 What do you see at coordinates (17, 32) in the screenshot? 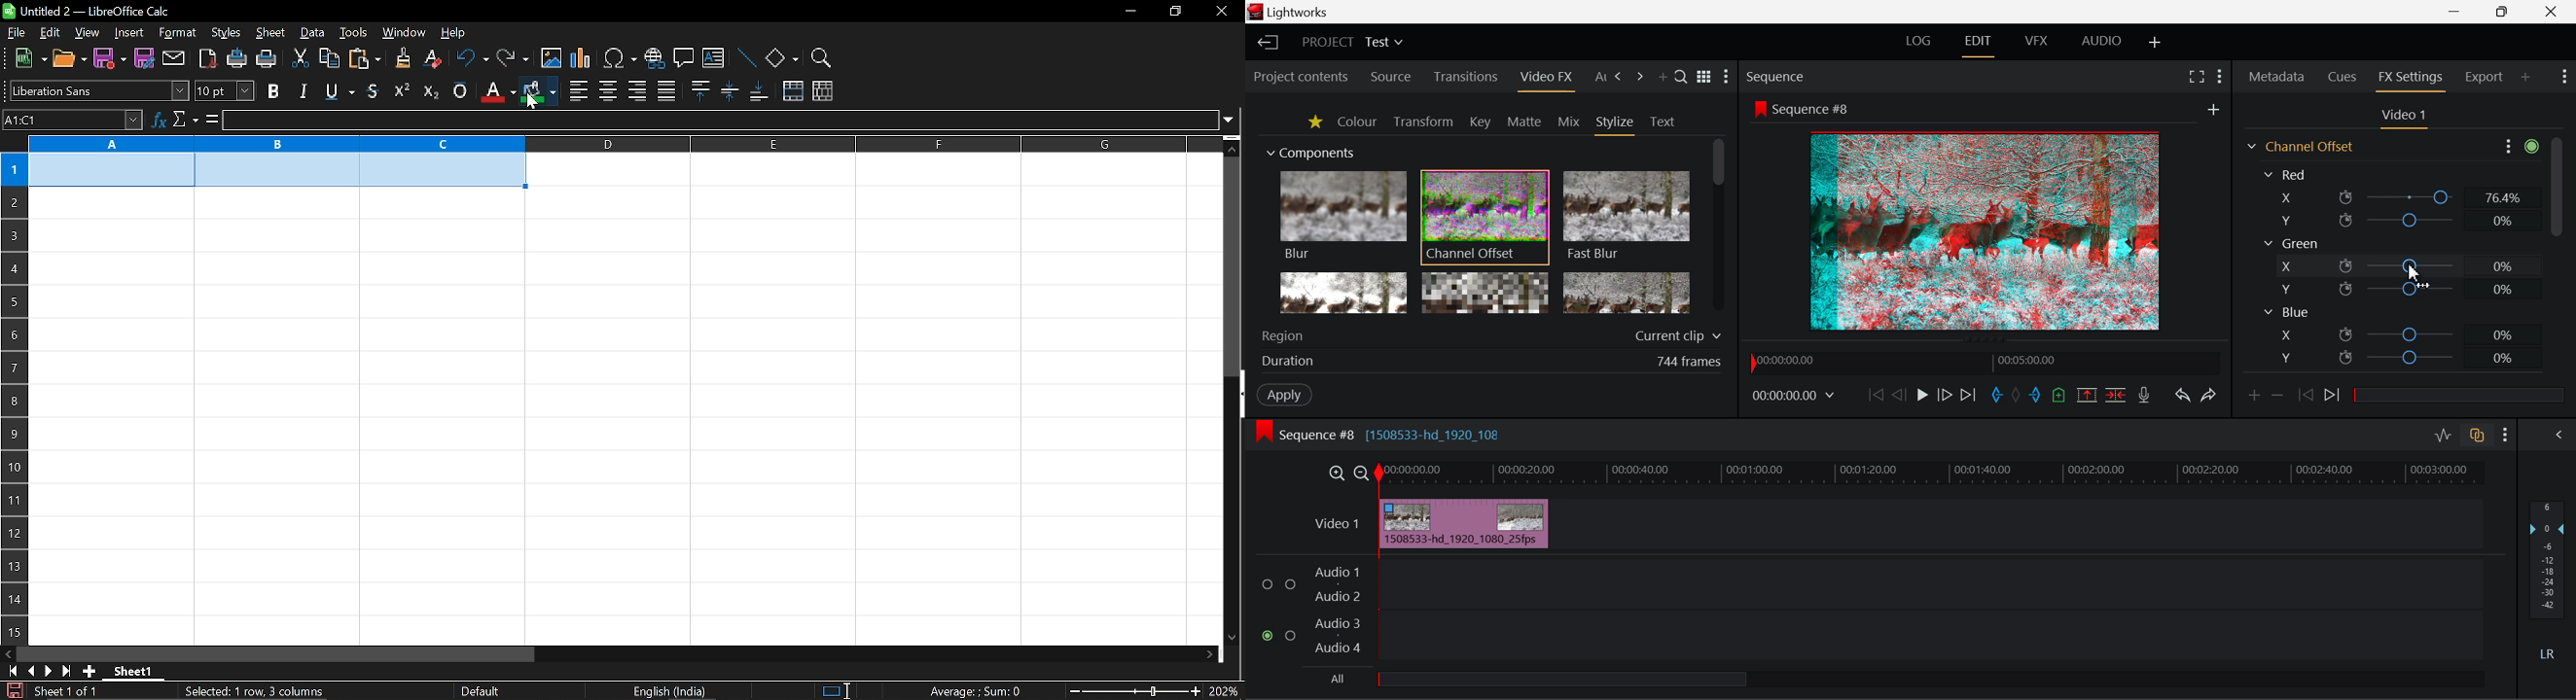
I see `file` at bounding box center [17, 32].